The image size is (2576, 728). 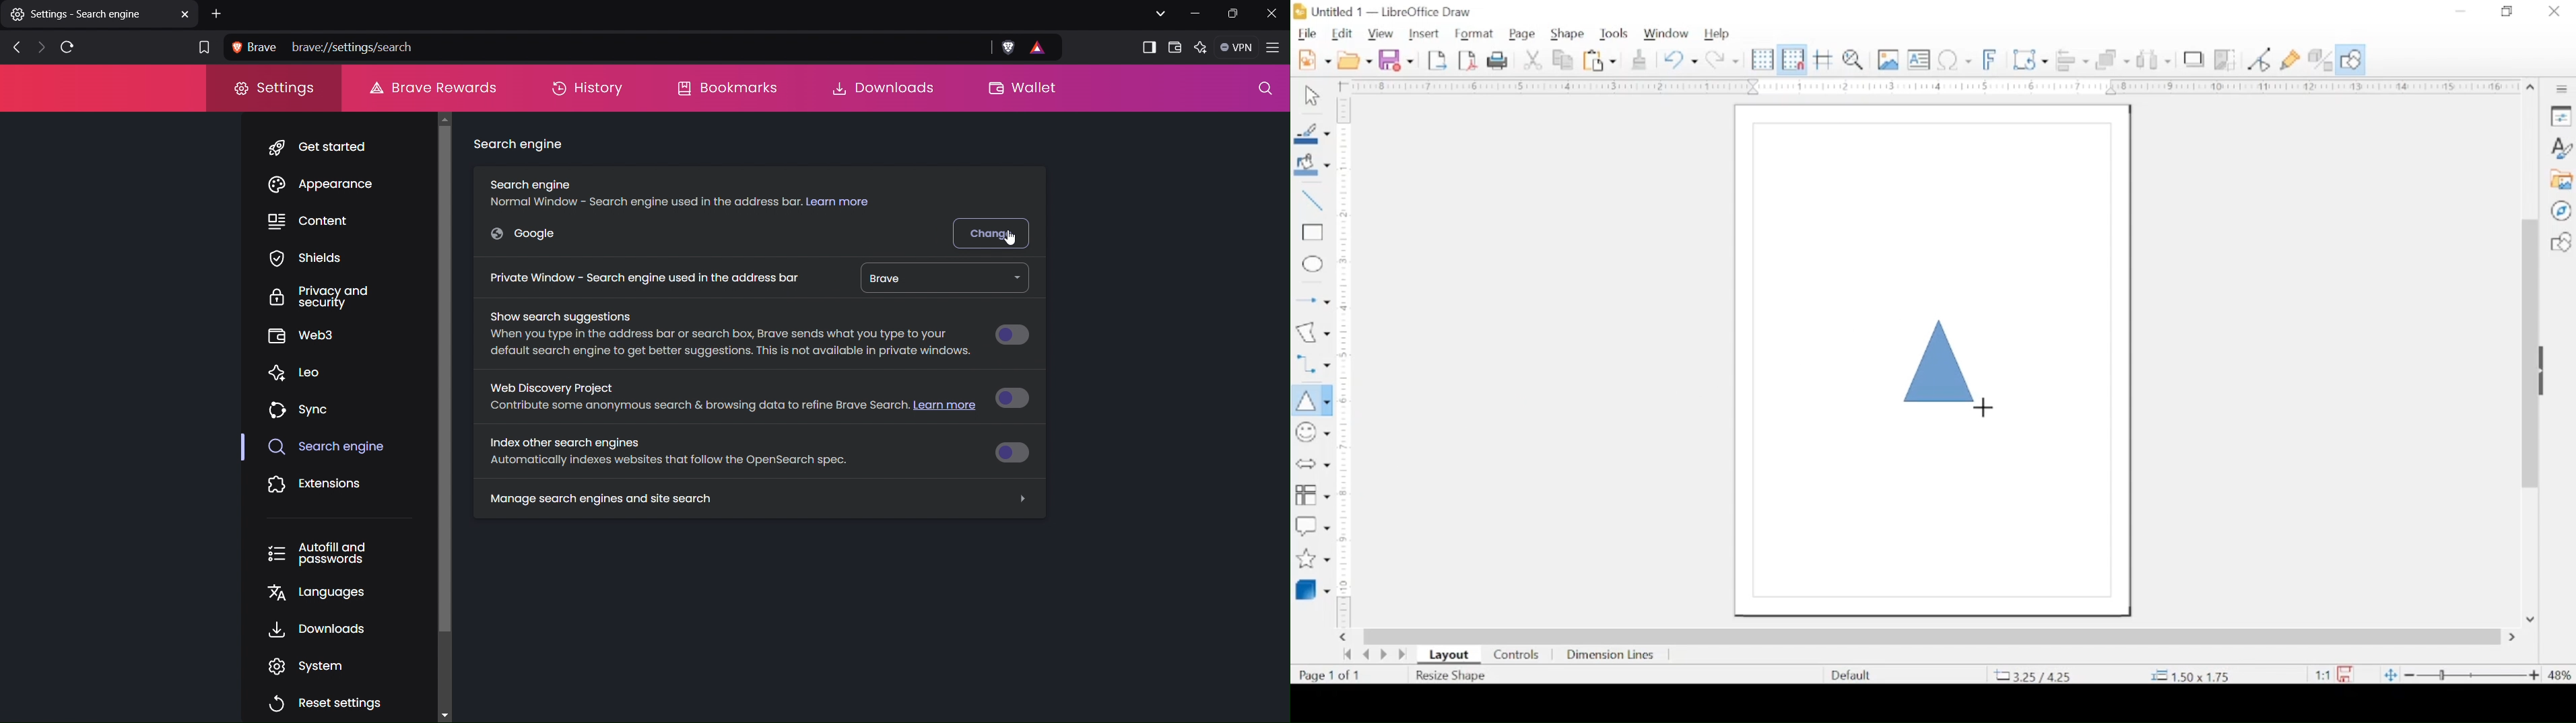 What do you see at coordinates (2321, 59) in the screenshot?
I see `toggle extrusion` at bounding box center [2321, 59].